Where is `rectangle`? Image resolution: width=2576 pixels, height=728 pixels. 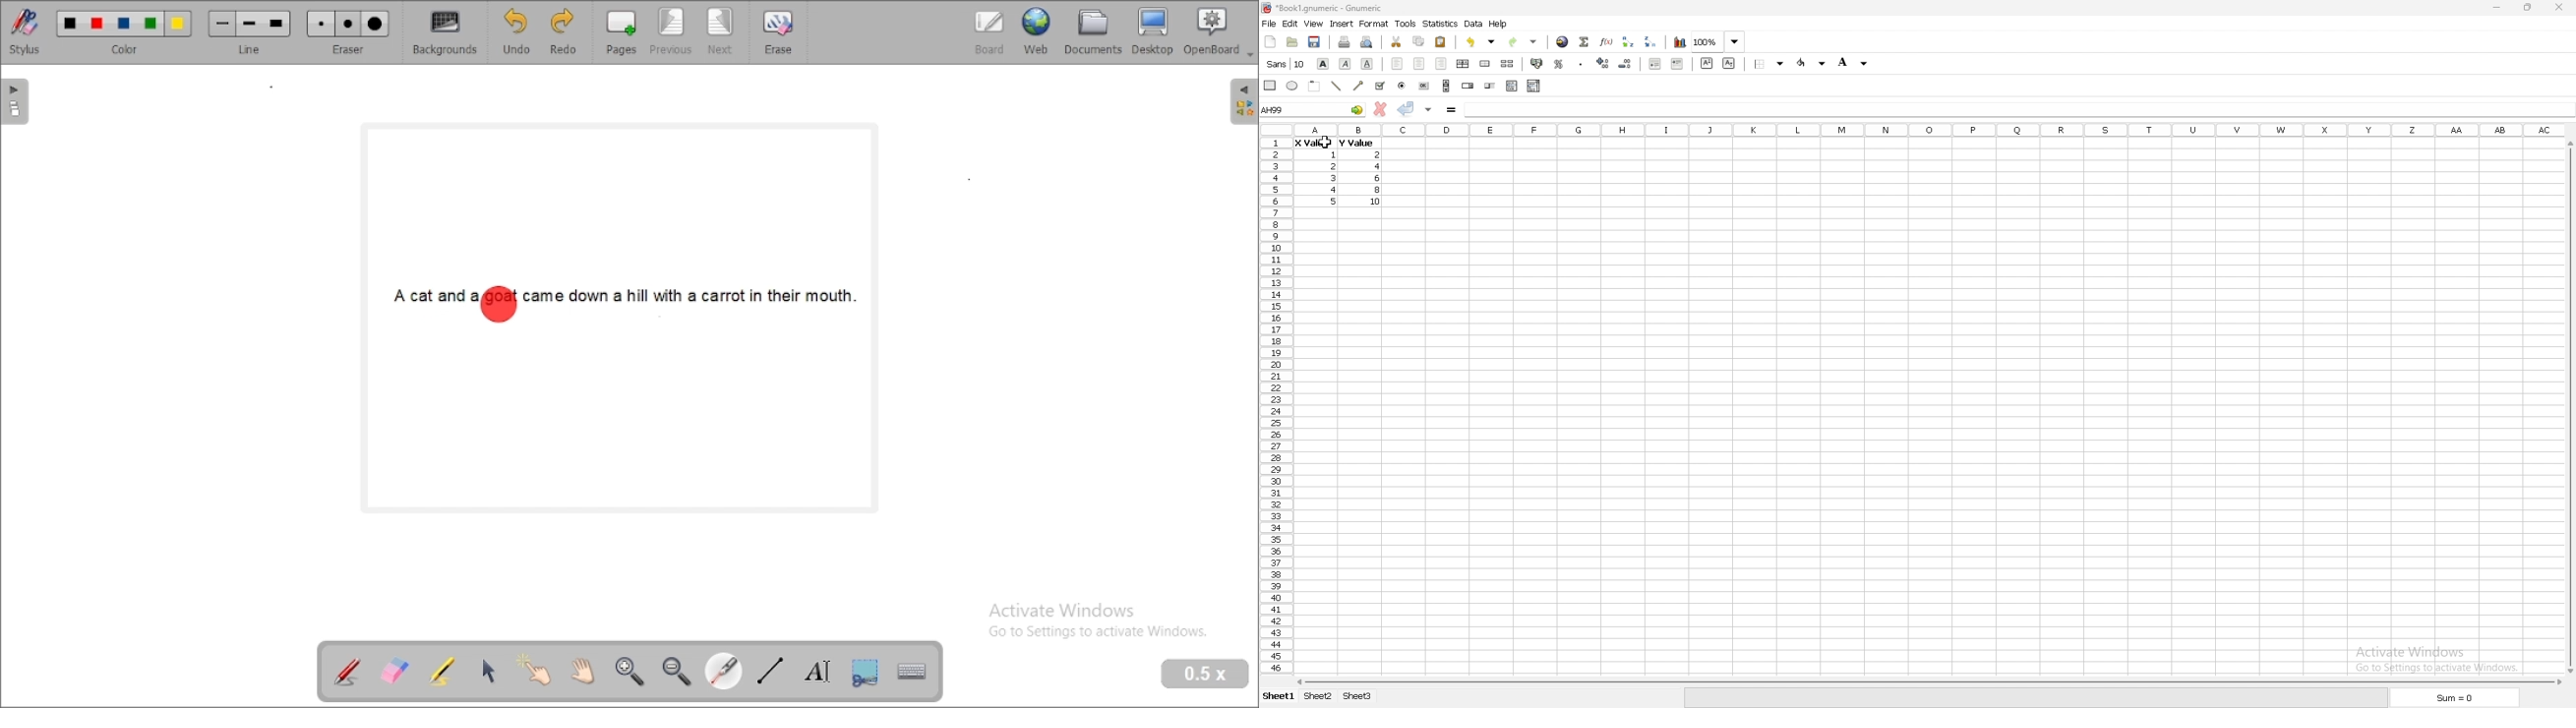
rectangle is located at coordinates (1270, 84).